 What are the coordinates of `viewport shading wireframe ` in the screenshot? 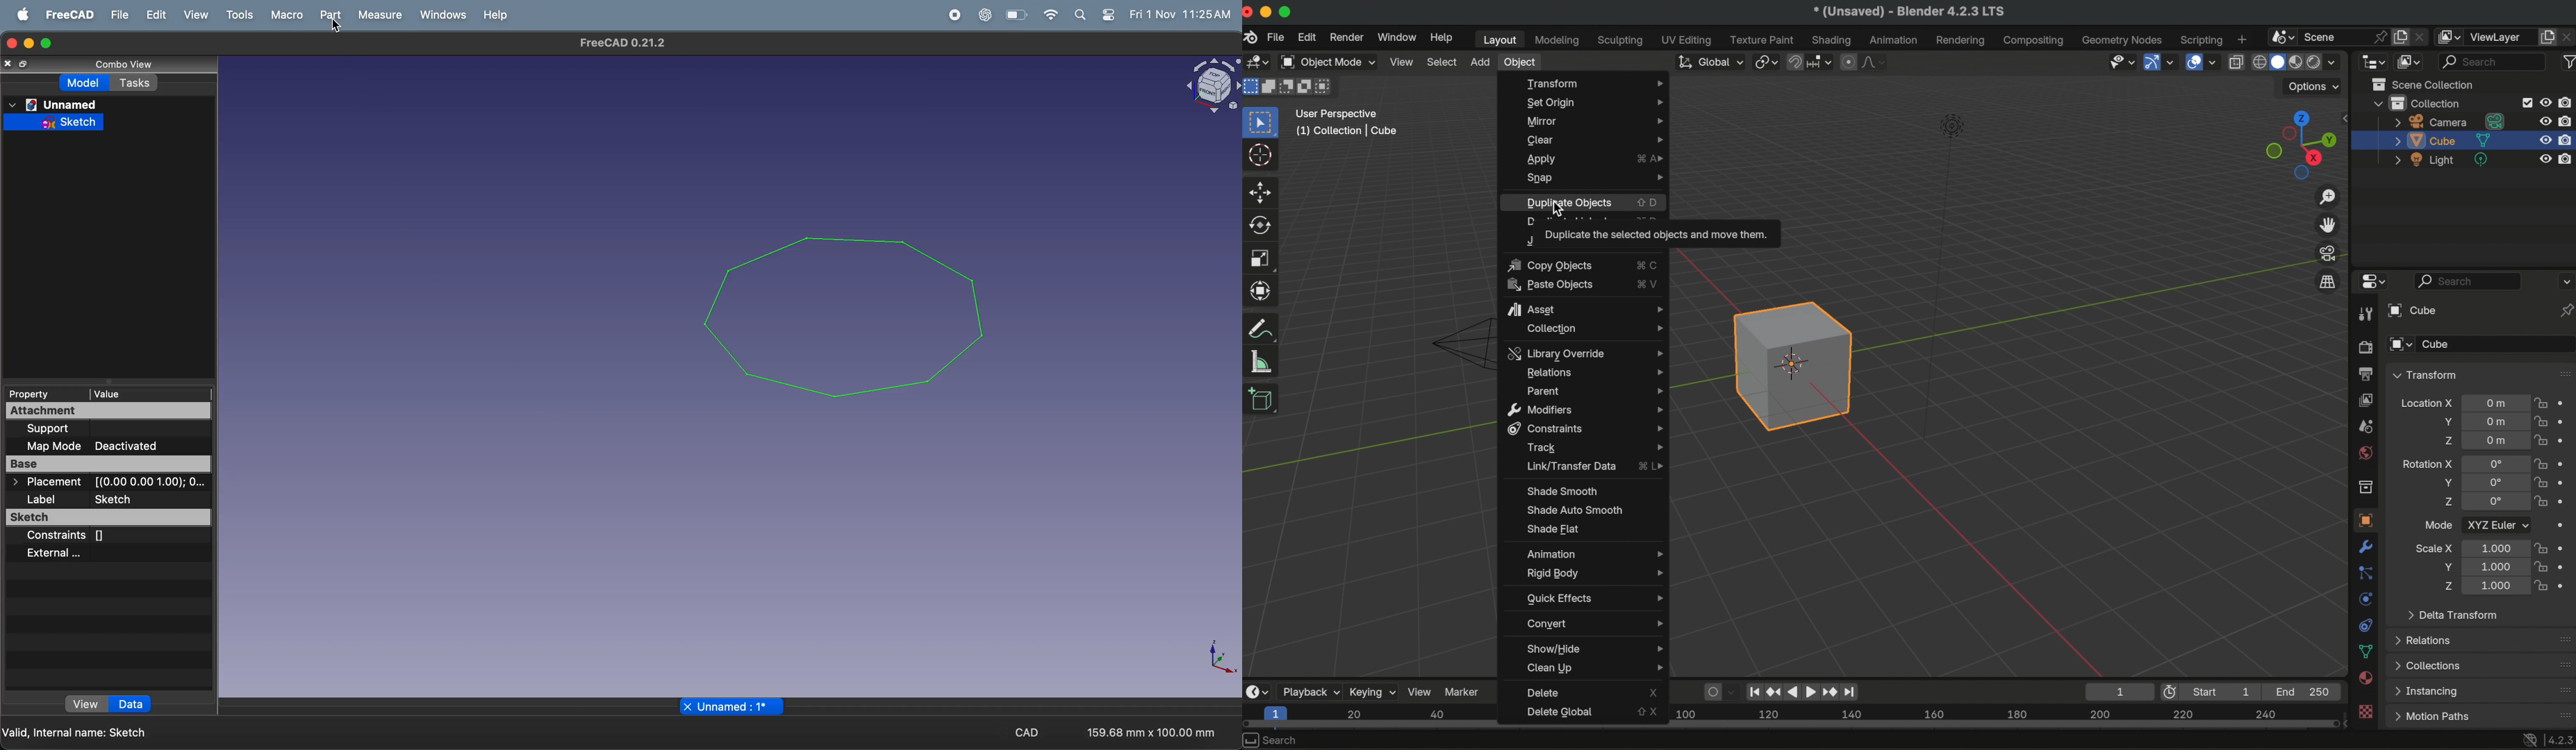 It's located at (2258, 62).